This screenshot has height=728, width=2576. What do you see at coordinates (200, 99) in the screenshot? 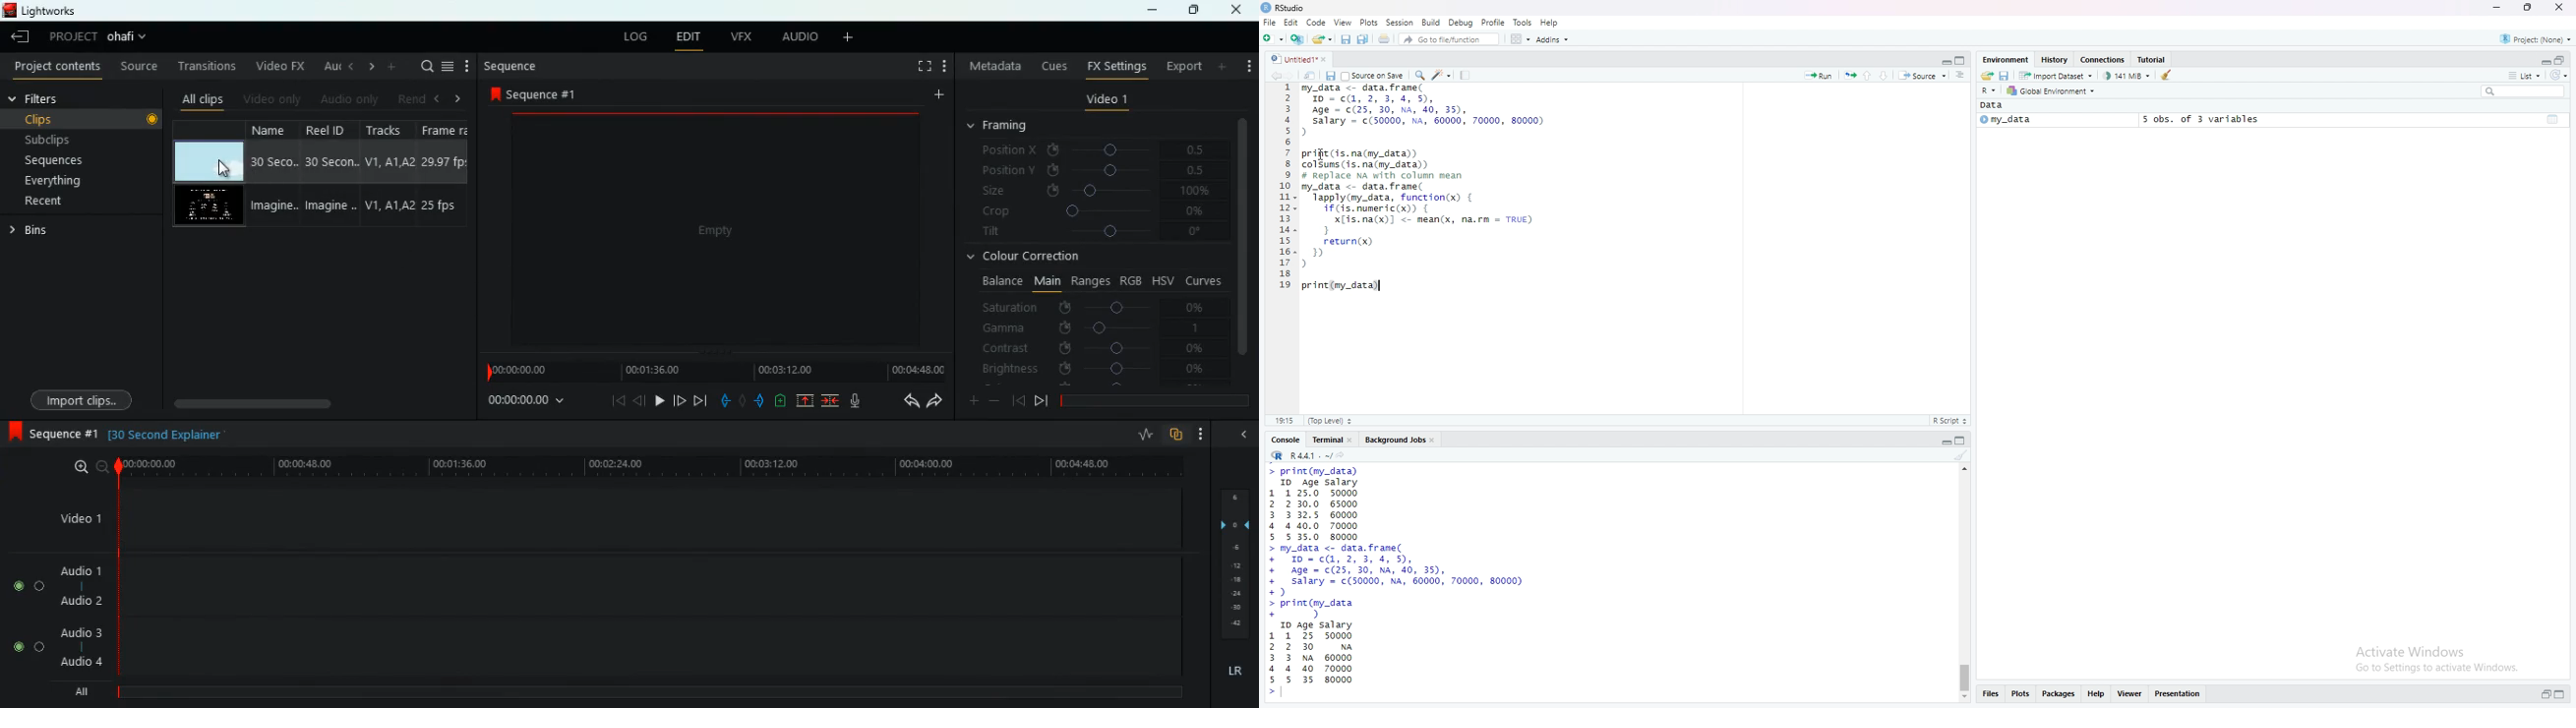
I see `all clips` at bounding box center [200, 99].